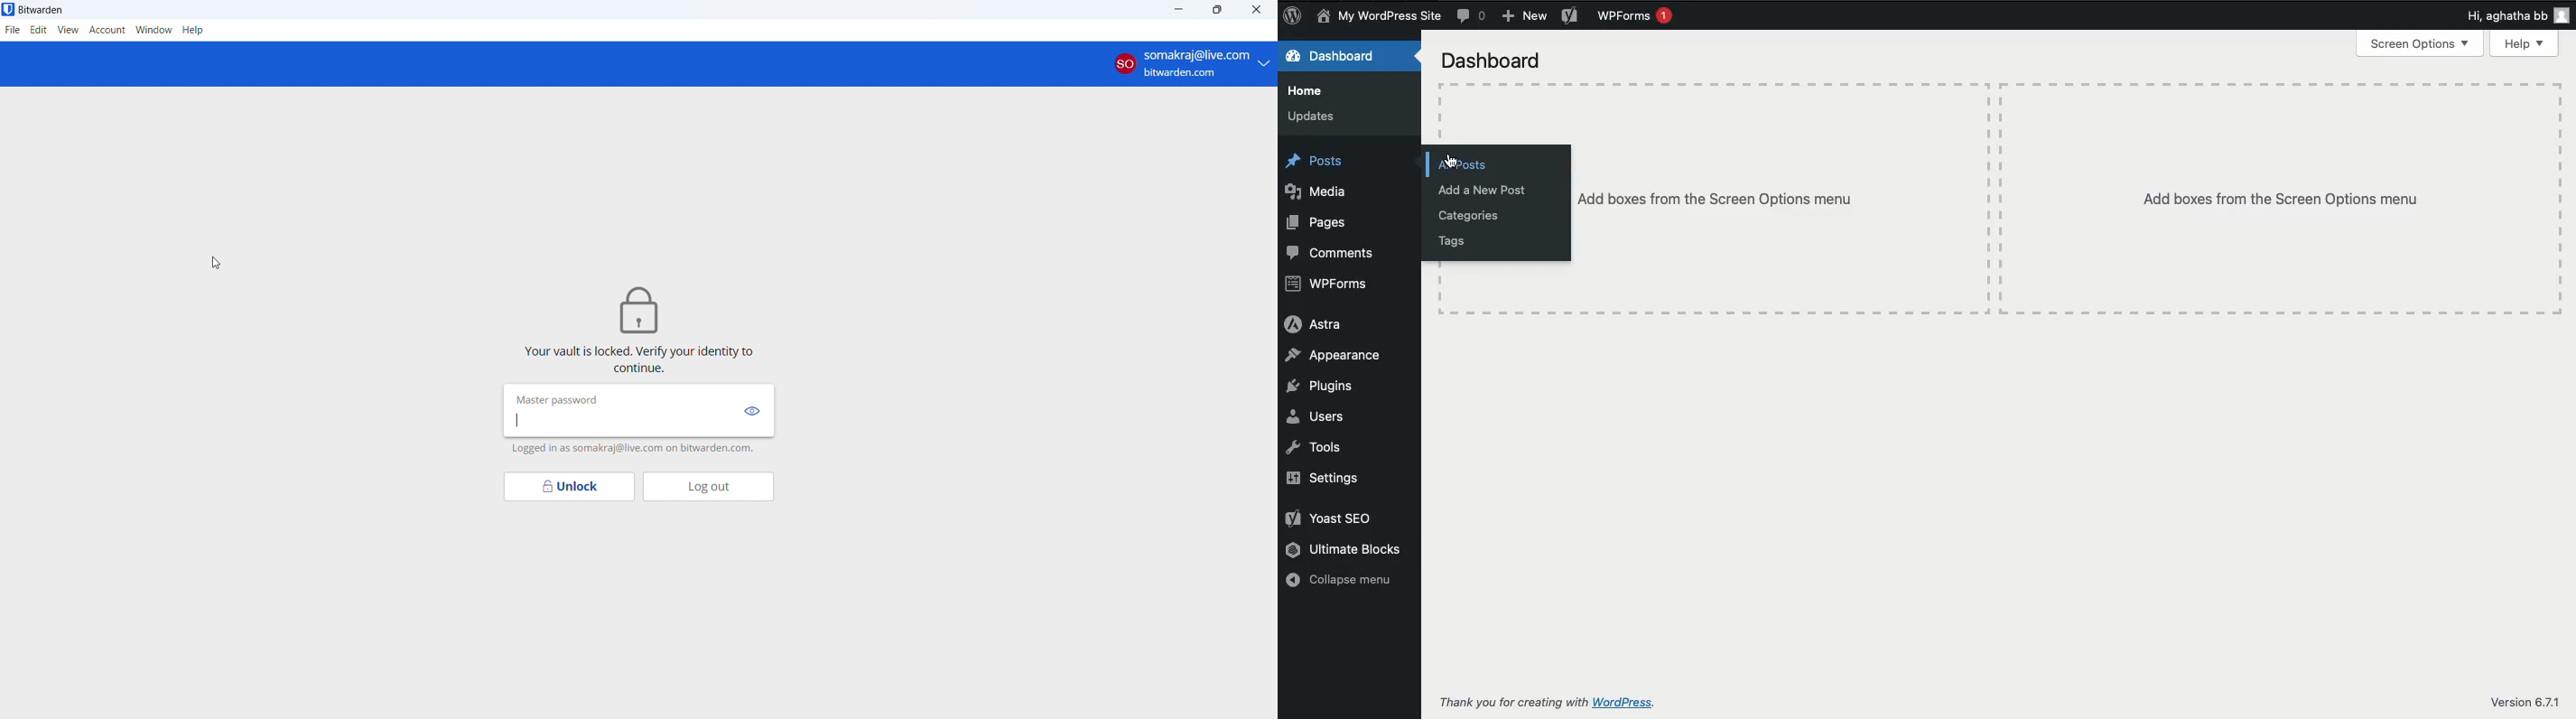  Describe the element at coordinates (1219, 9) in the screenshot. I see `maximize` at that location.